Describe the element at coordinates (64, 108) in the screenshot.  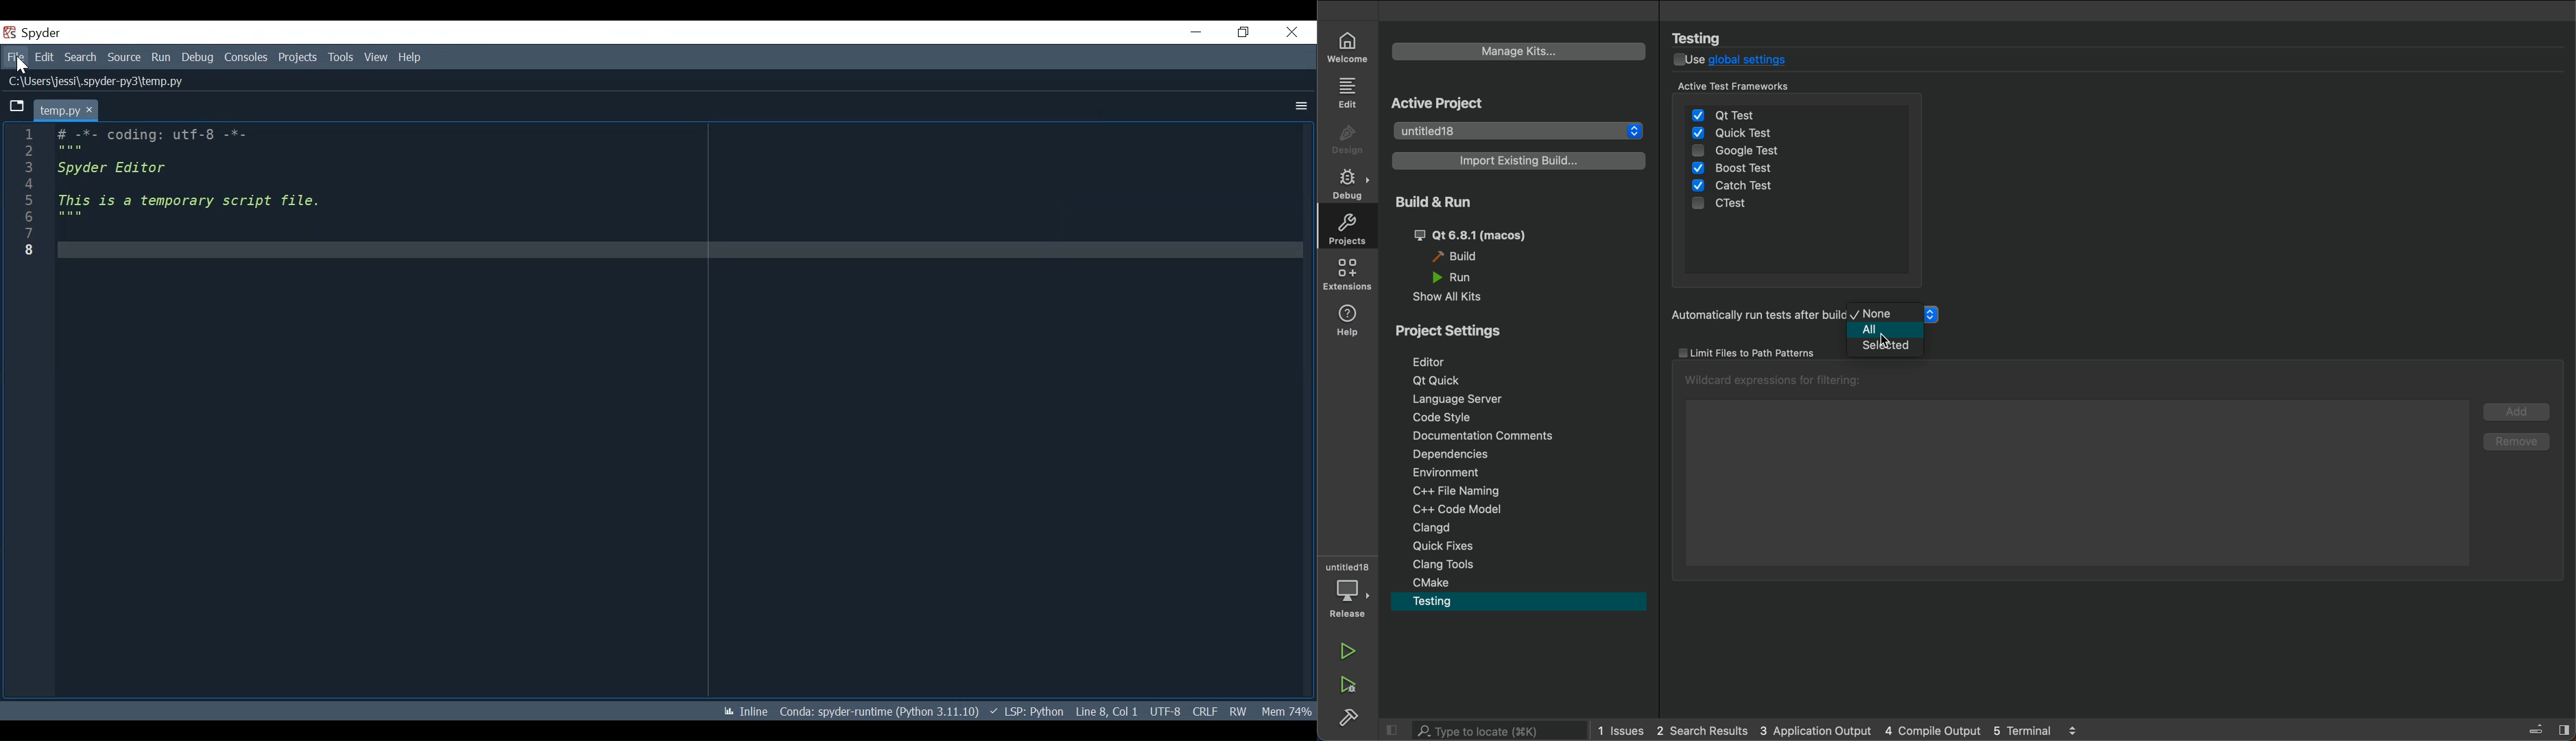
I see `Current tab` at that location.